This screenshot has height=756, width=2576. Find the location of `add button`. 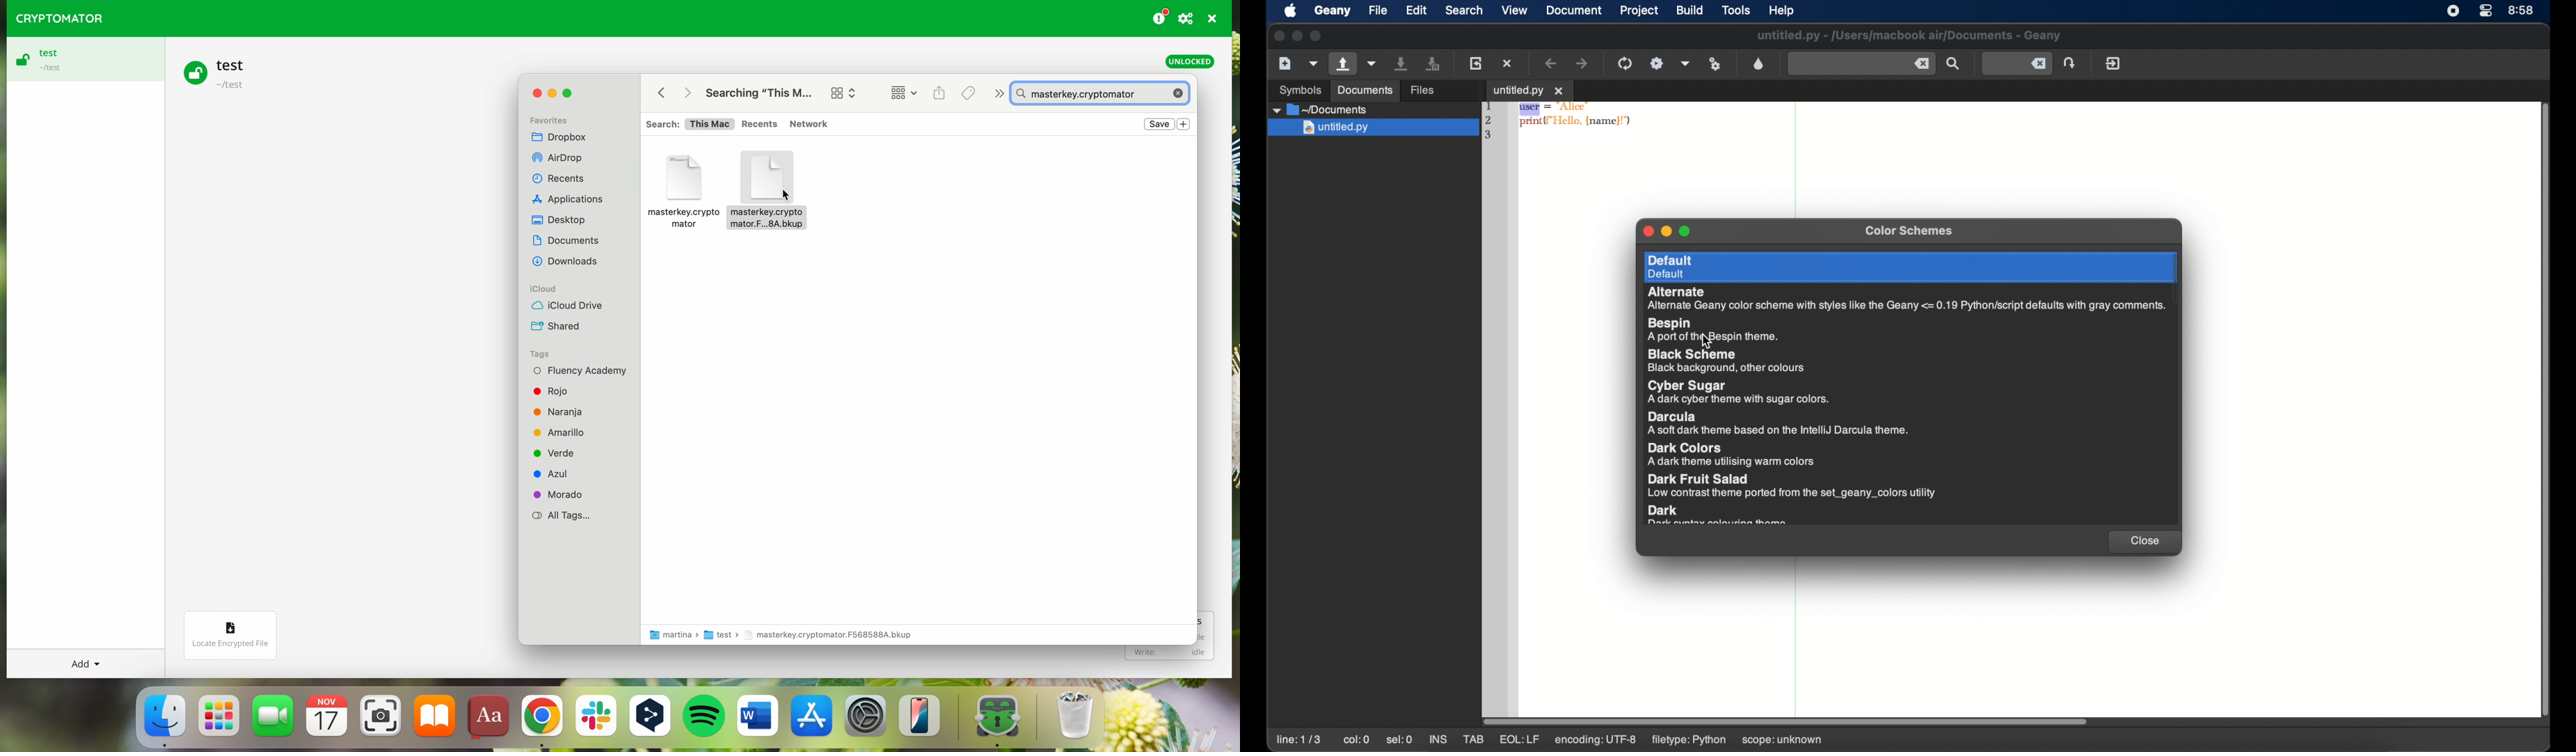

add button is located at coordinates (84, 663).